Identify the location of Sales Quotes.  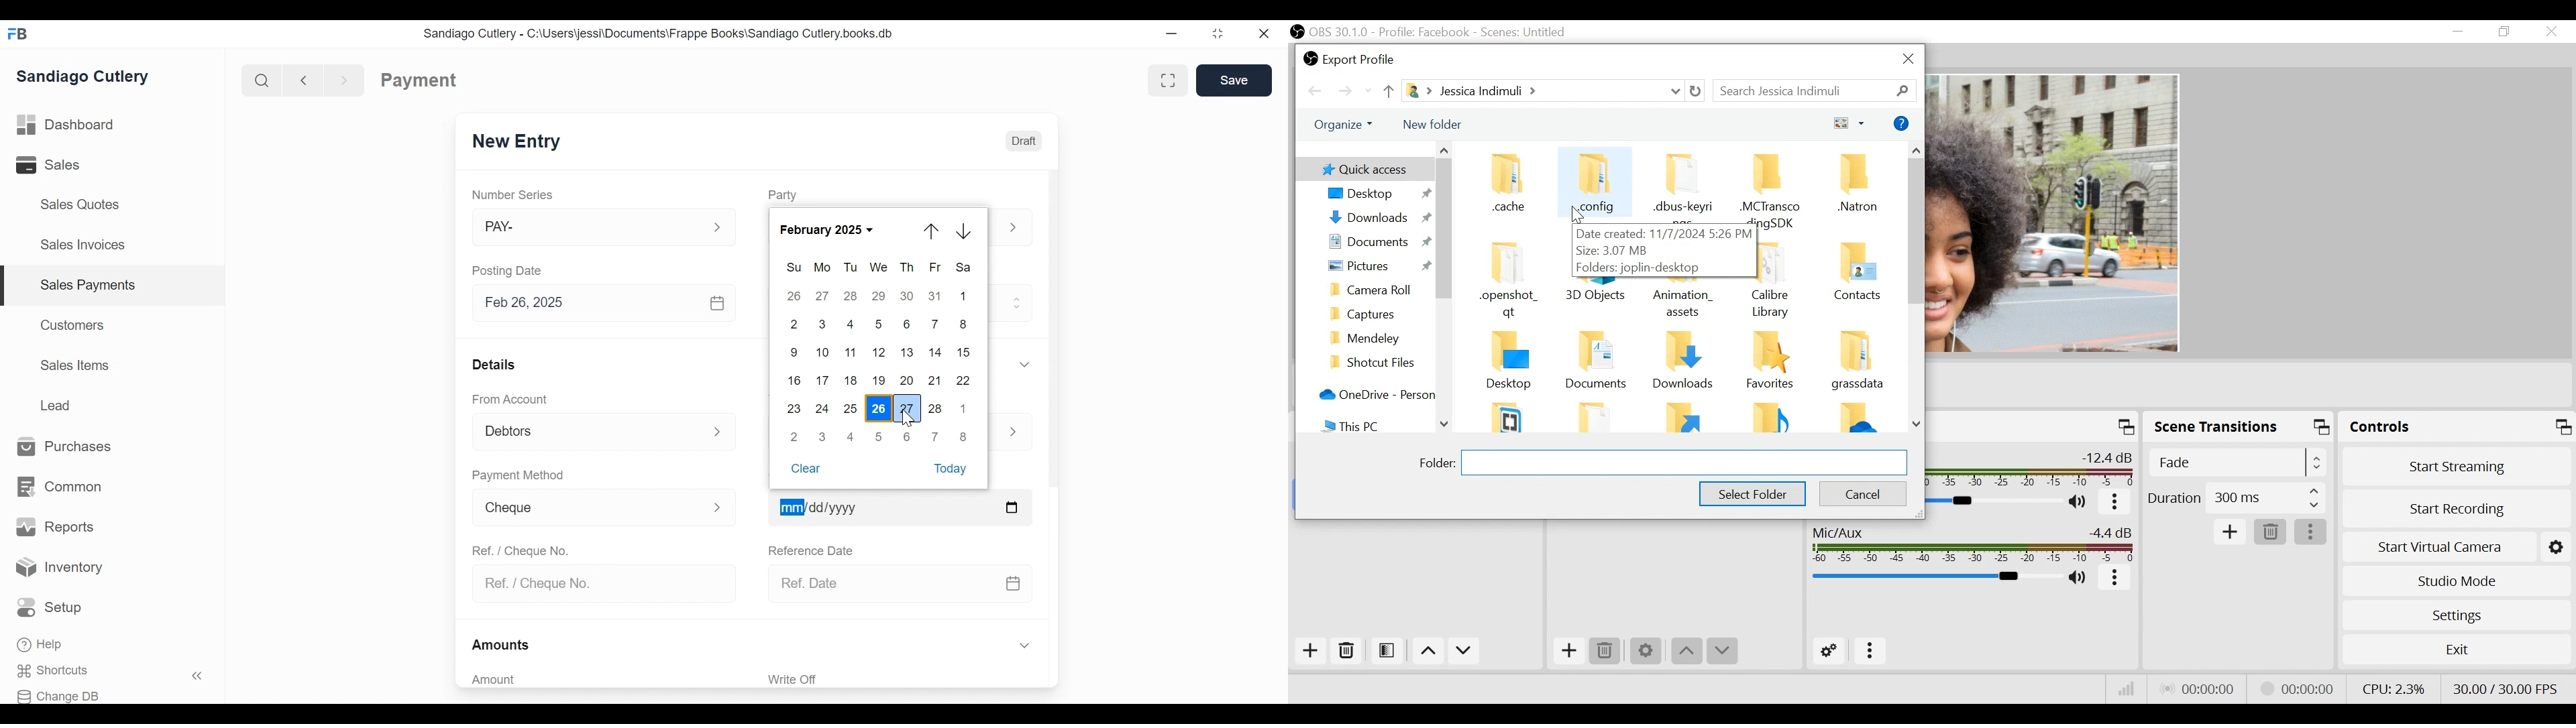
(78, 204).